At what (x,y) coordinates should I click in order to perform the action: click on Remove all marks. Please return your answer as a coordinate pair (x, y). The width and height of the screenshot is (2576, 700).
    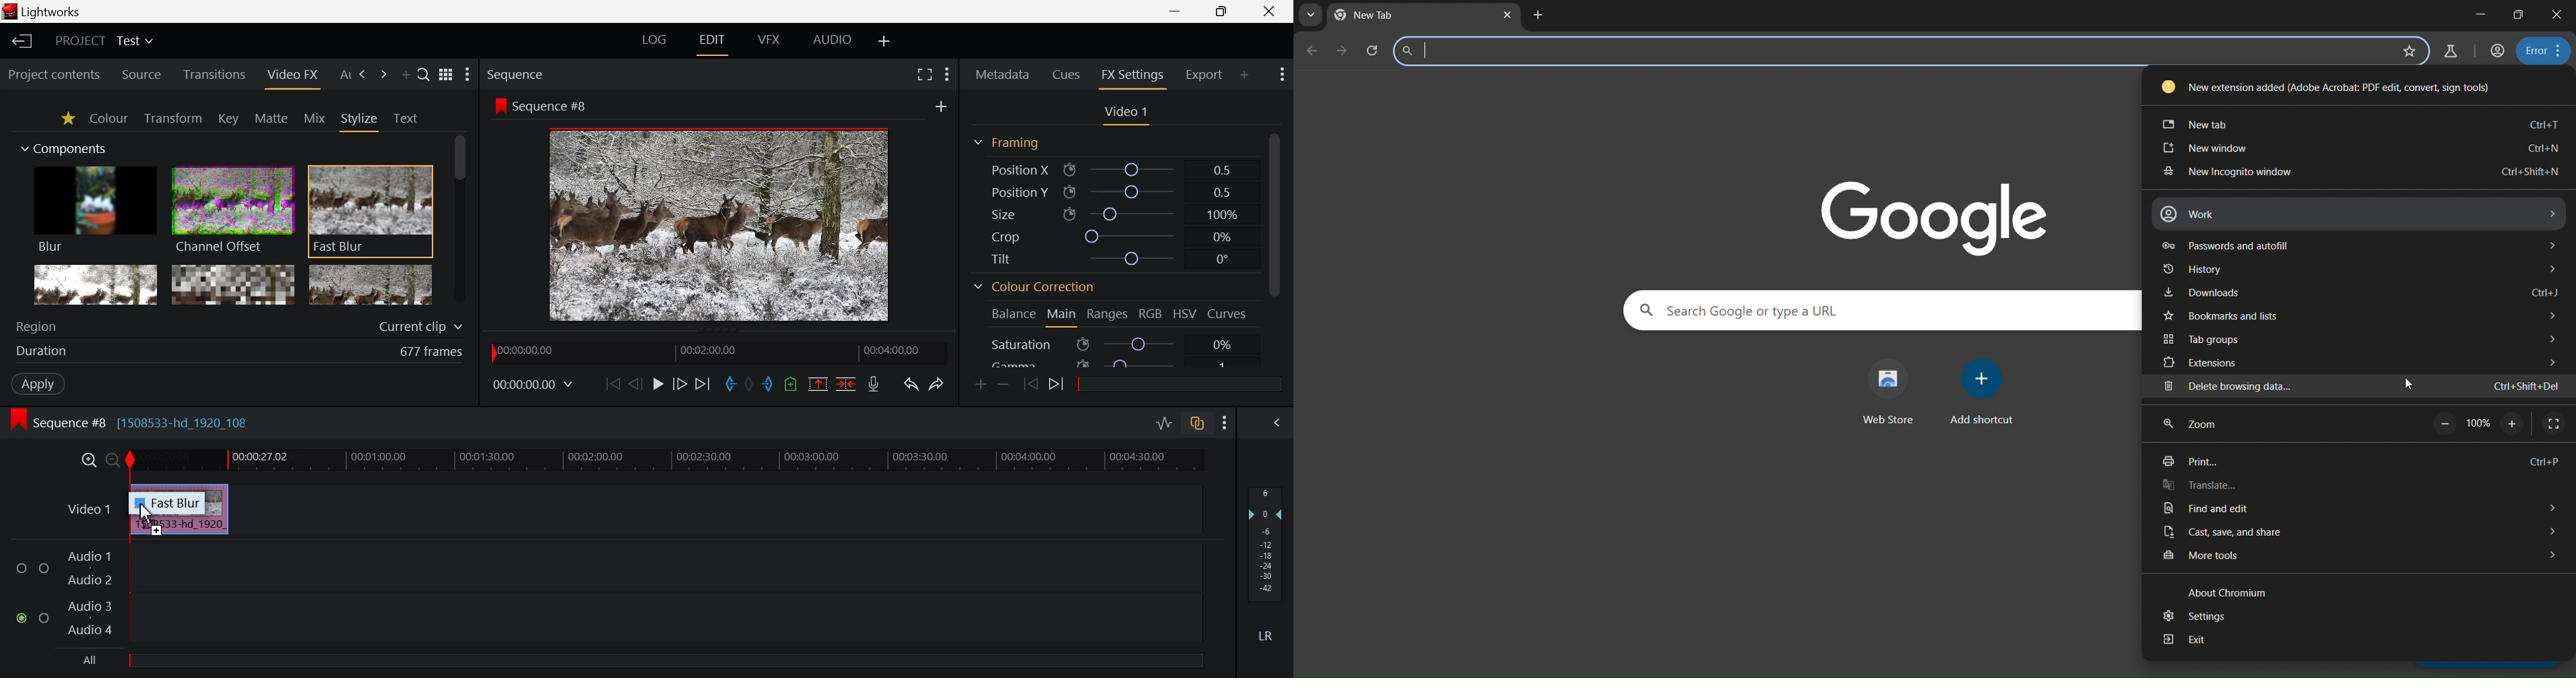
    Looking at the image, I should click on (750, 383).